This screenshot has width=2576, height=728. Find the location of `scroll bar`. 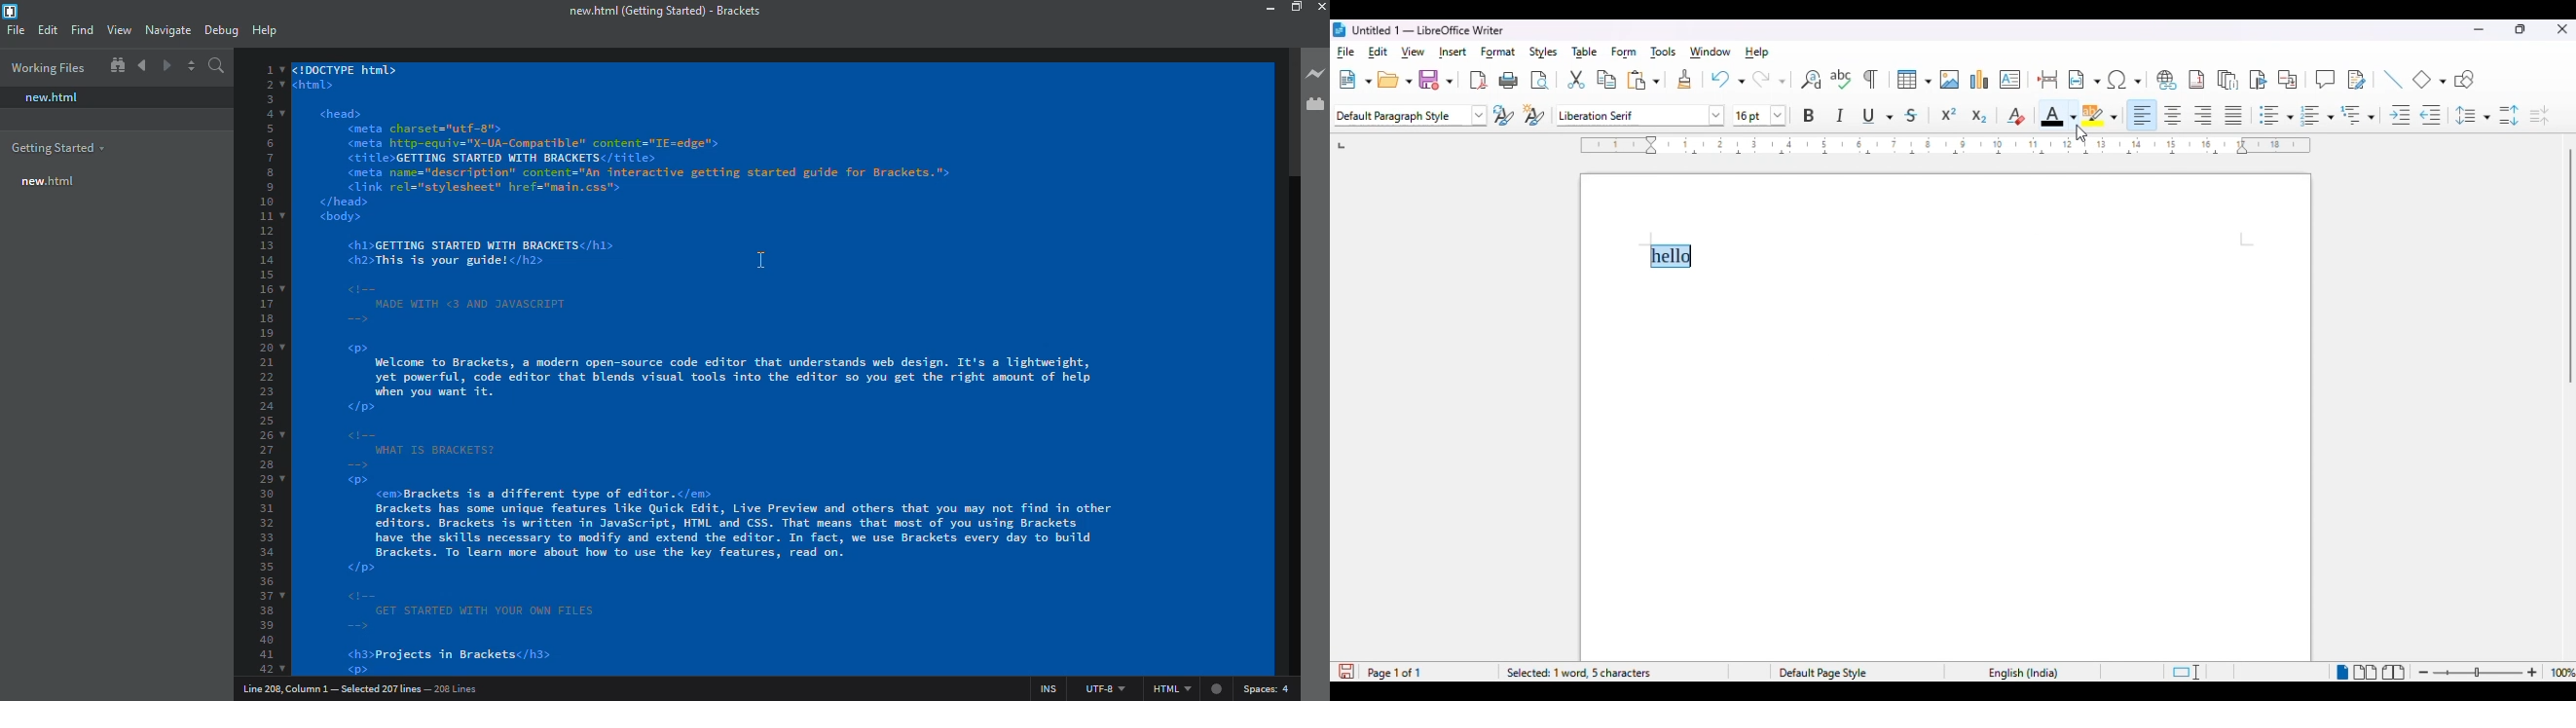

scroll bar is located at coordinates (1288, 120).